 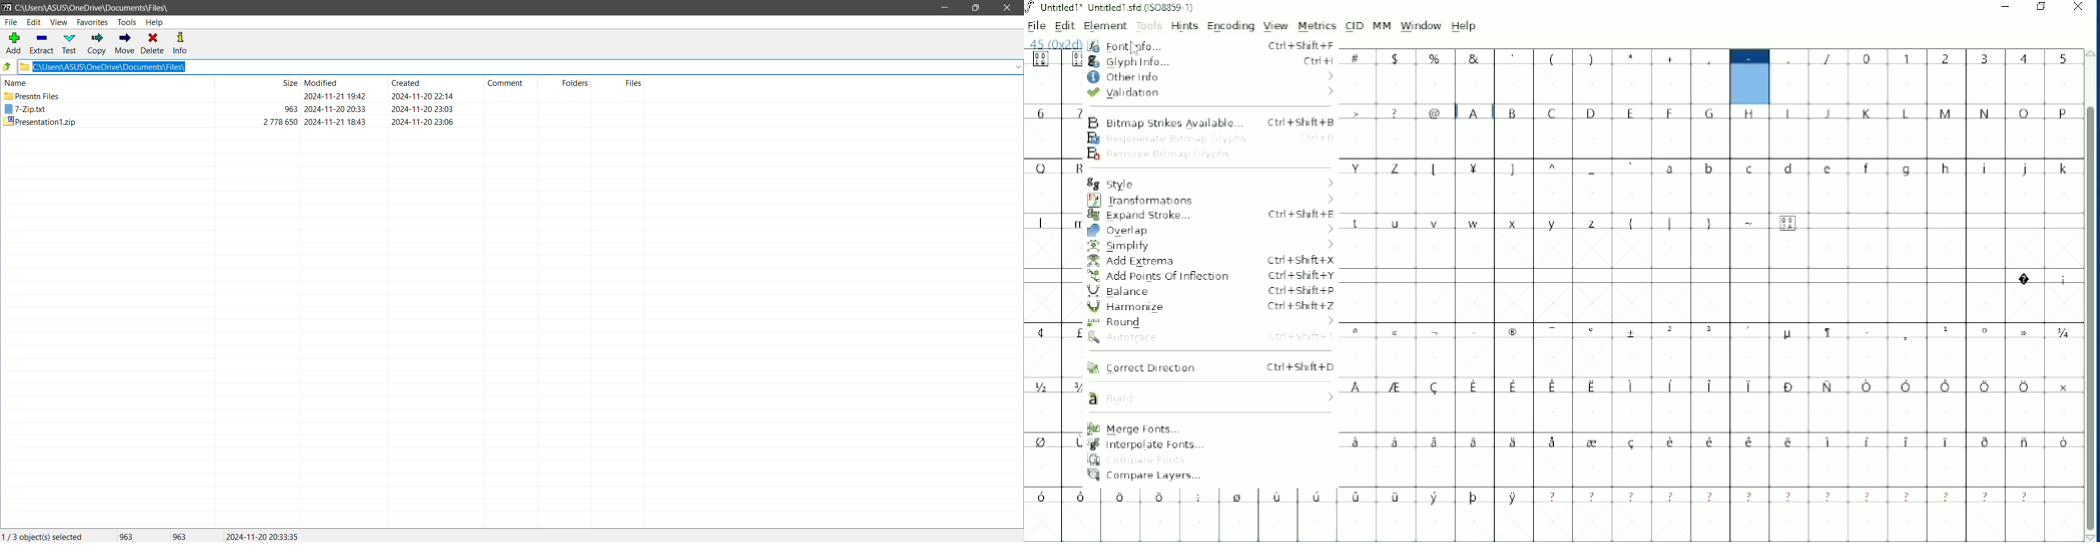 I want to click on modified date & time, so click(x=336, y=122).